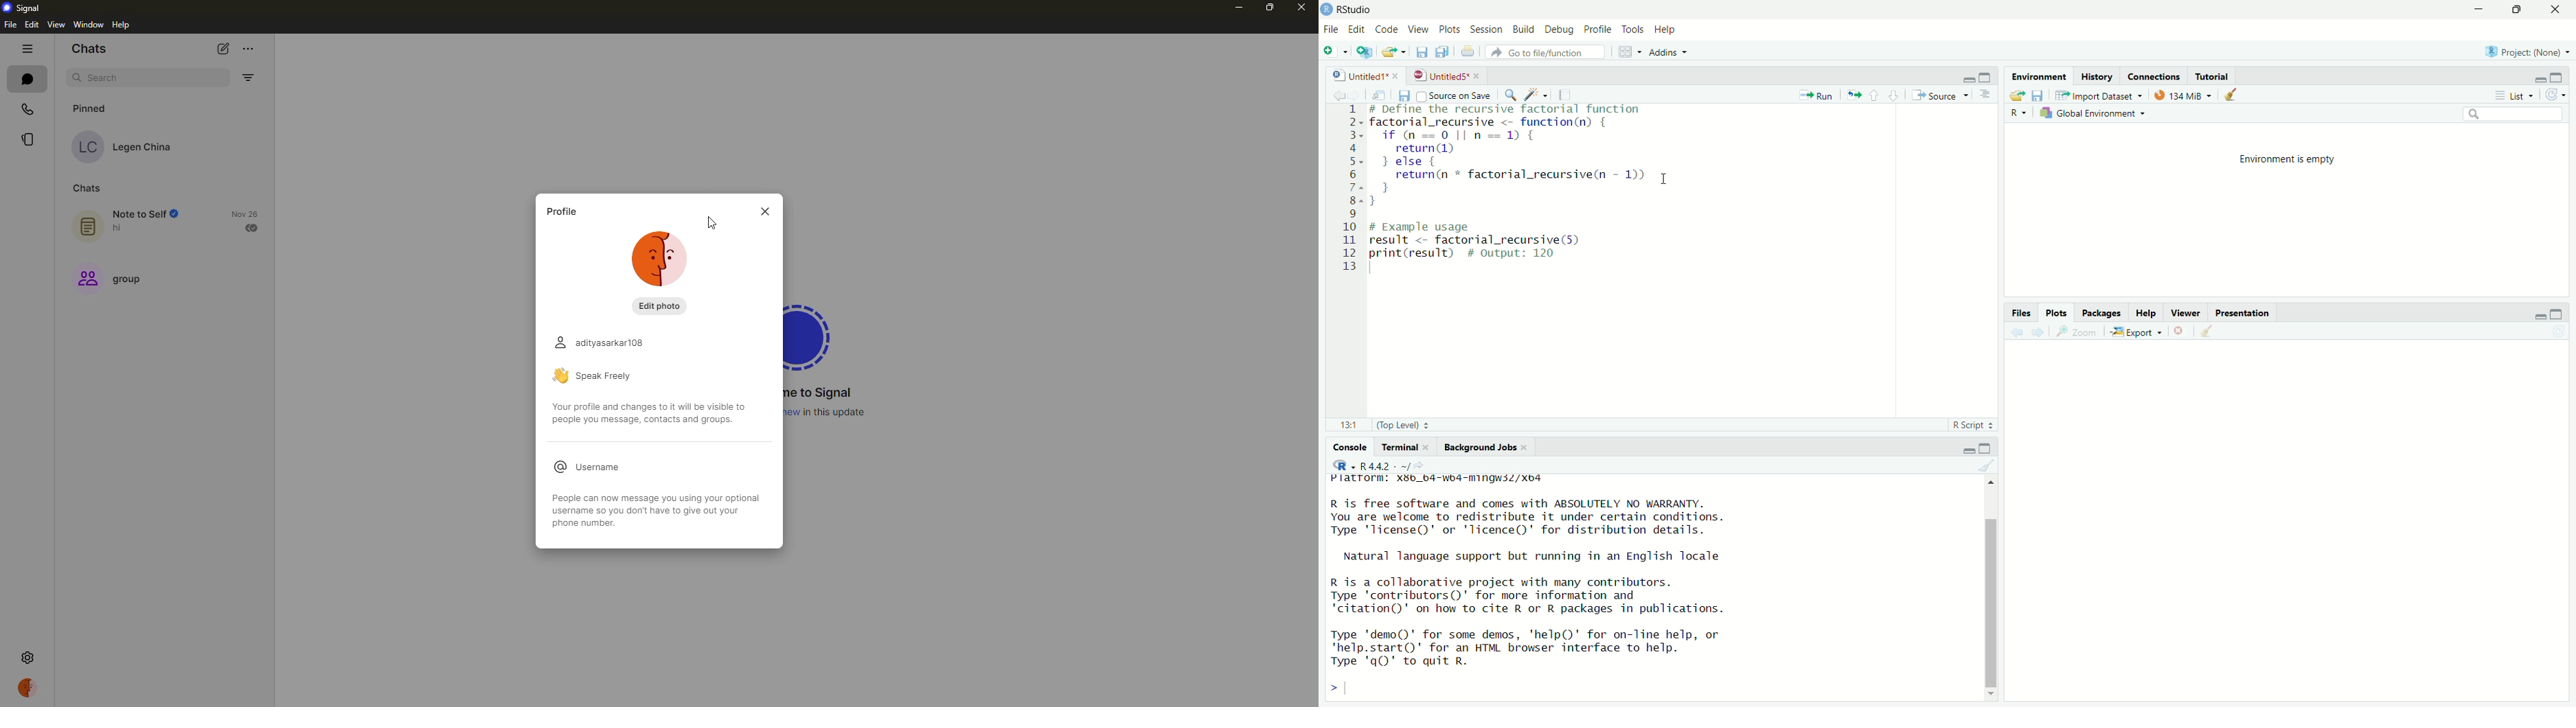 This screenshot has height=728, width=2576. What do you see at coordinates (599, 376) in the screenshot?
I see `speak freely` at bounding box center [599, 376].